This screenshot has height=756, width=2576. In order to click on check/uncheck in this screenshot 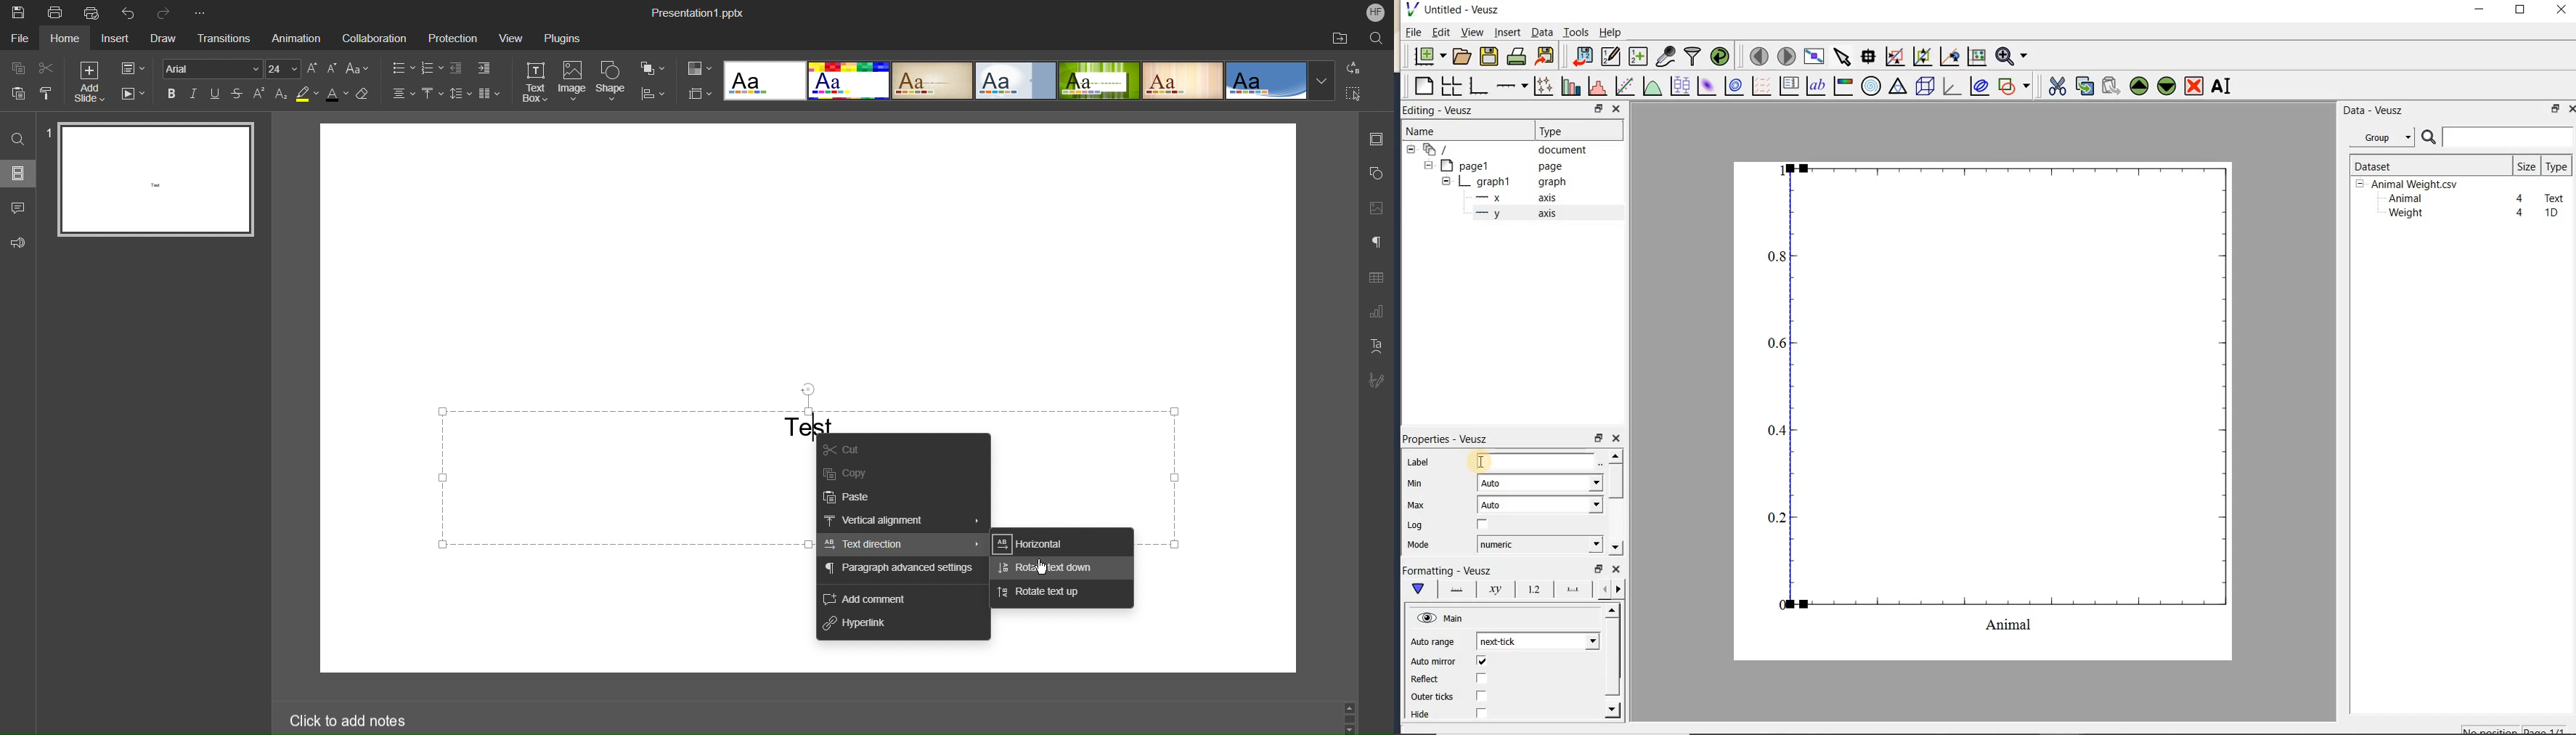, I will do `click(1481, 679)`.